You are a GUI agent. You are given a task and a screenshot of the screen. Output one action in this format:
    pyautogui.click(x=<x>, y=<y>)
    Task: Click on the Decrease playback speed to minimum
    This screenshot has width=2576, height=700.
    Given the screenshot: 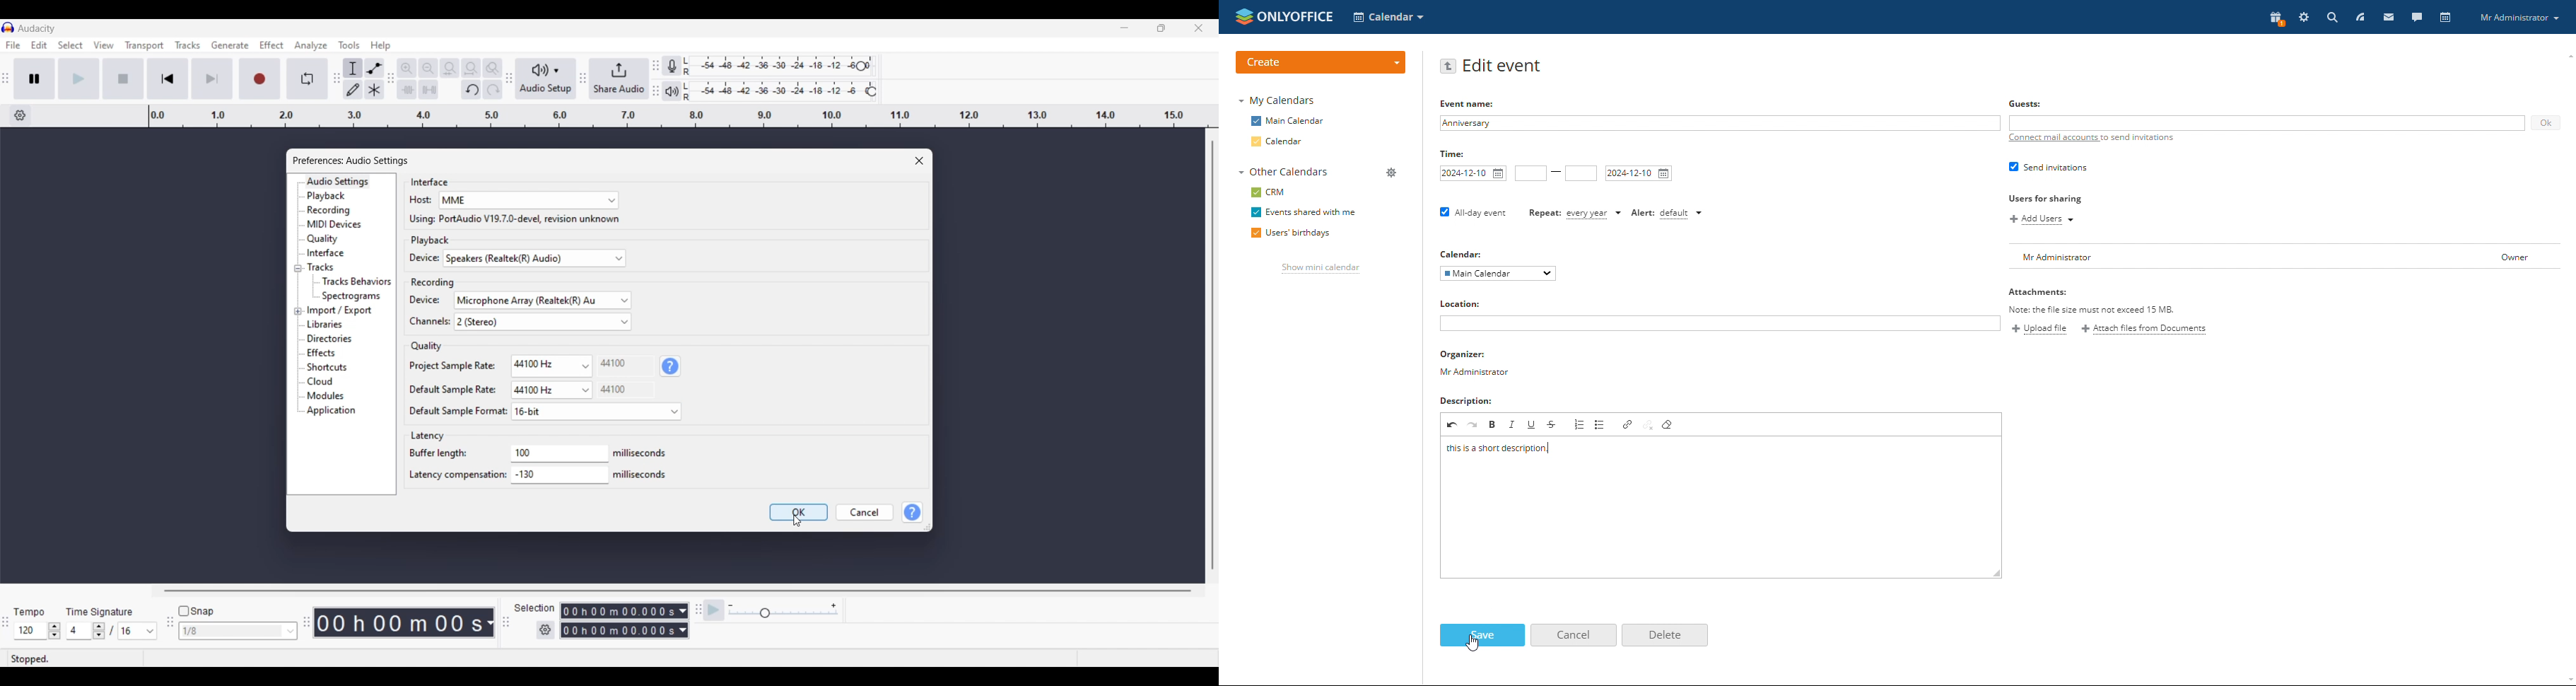 What is the action you would take?
    pyautogui.click(x=731, y=606)
    